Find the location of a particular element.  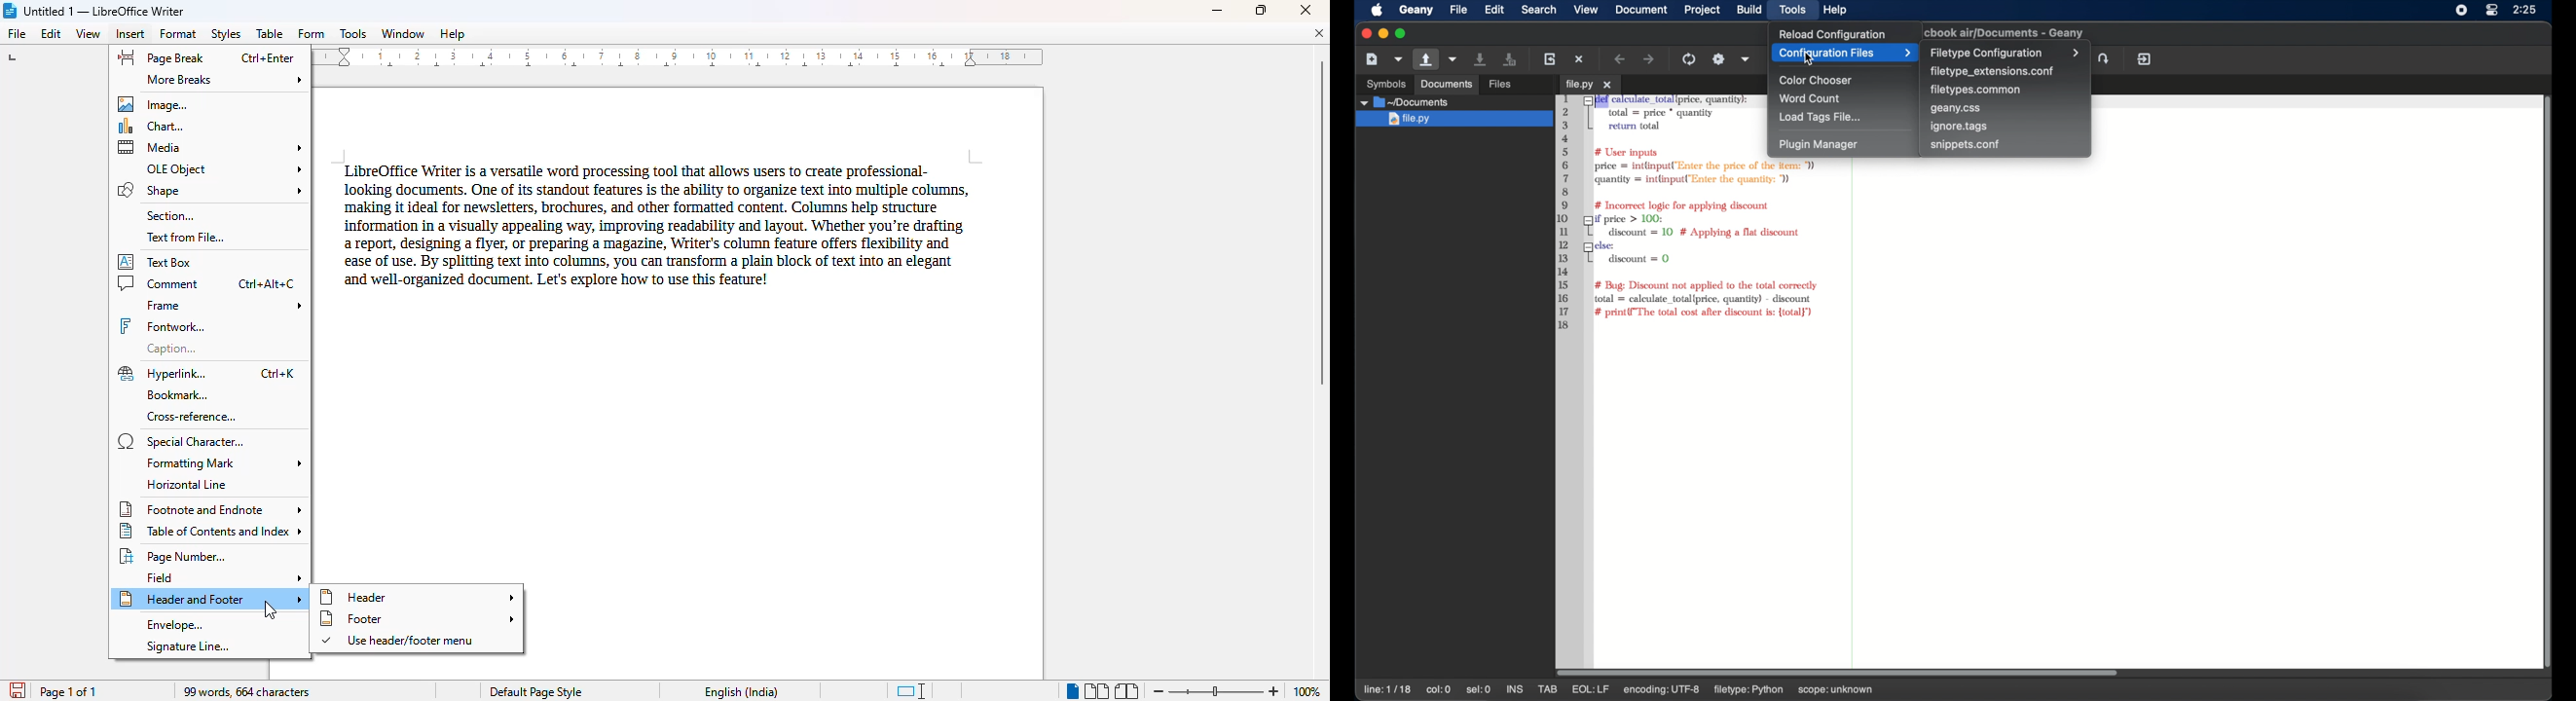

signature line is located at coordinates (187, 646).